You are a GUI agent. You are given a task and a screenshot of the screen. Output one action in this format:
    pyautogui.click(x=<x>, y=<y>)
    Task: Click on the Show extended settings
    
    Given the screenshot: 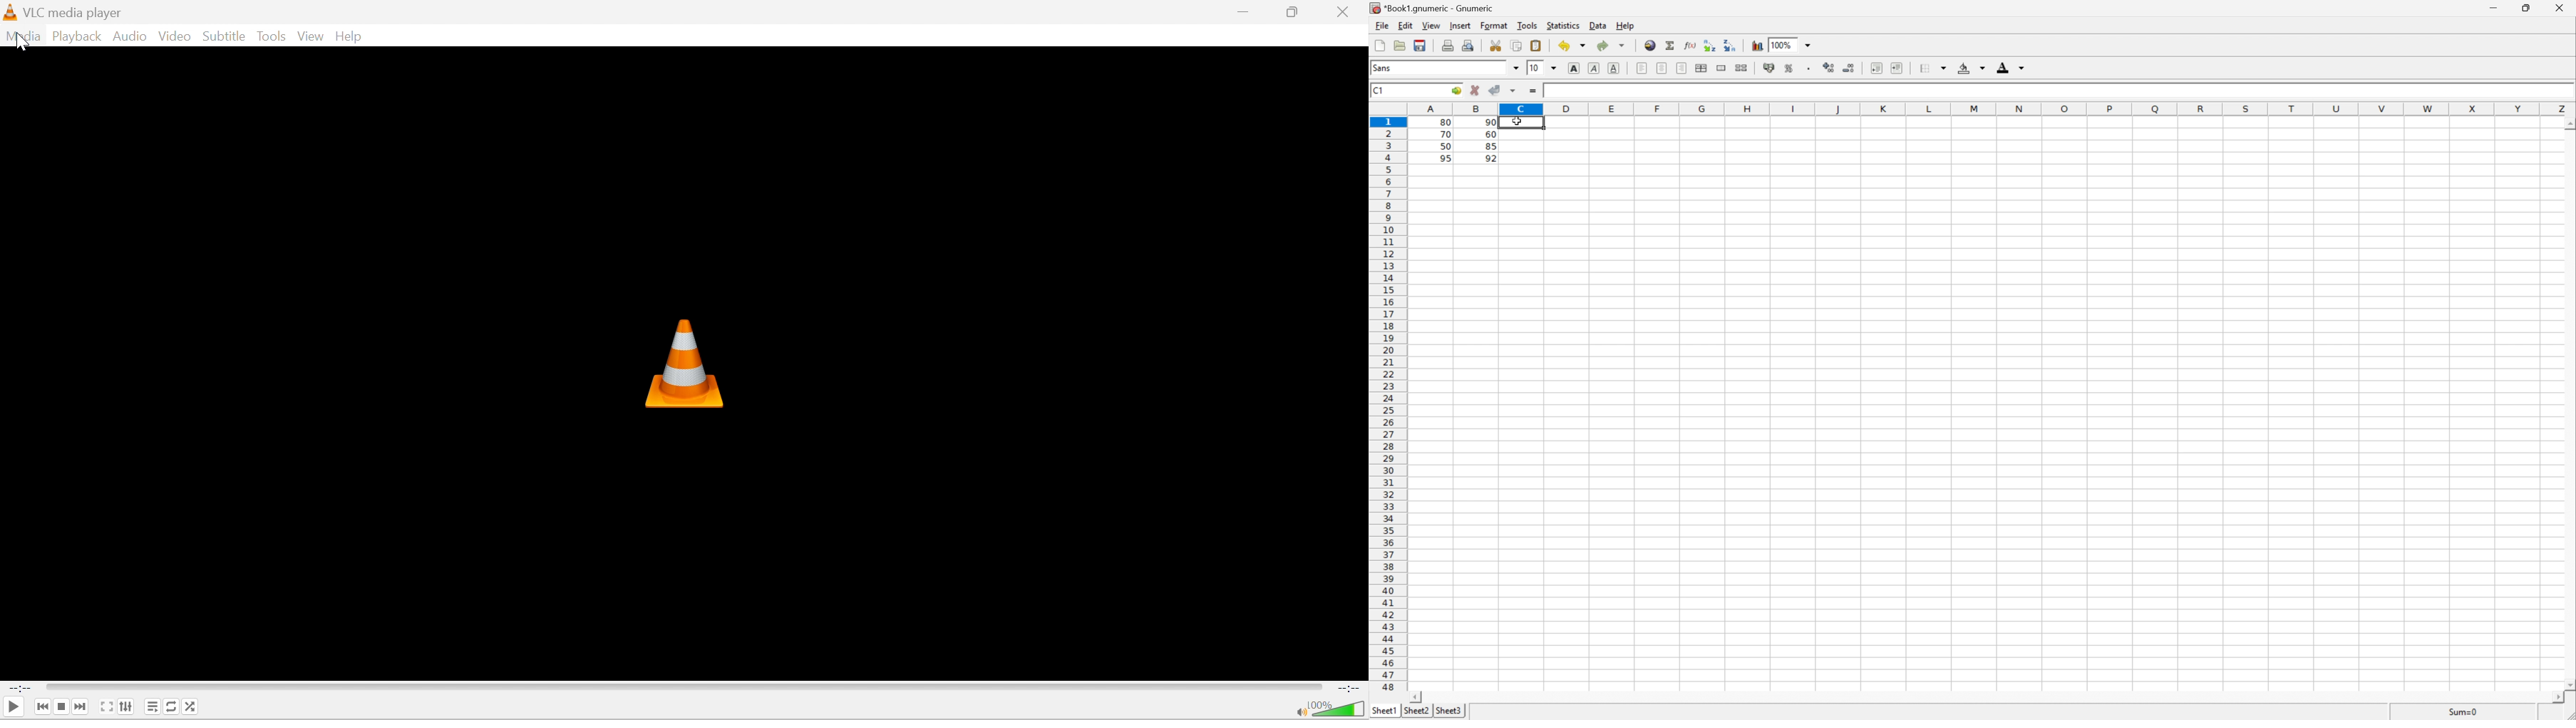 What is the action you would take?
    pyautogui.click(x=128, y=706)
    